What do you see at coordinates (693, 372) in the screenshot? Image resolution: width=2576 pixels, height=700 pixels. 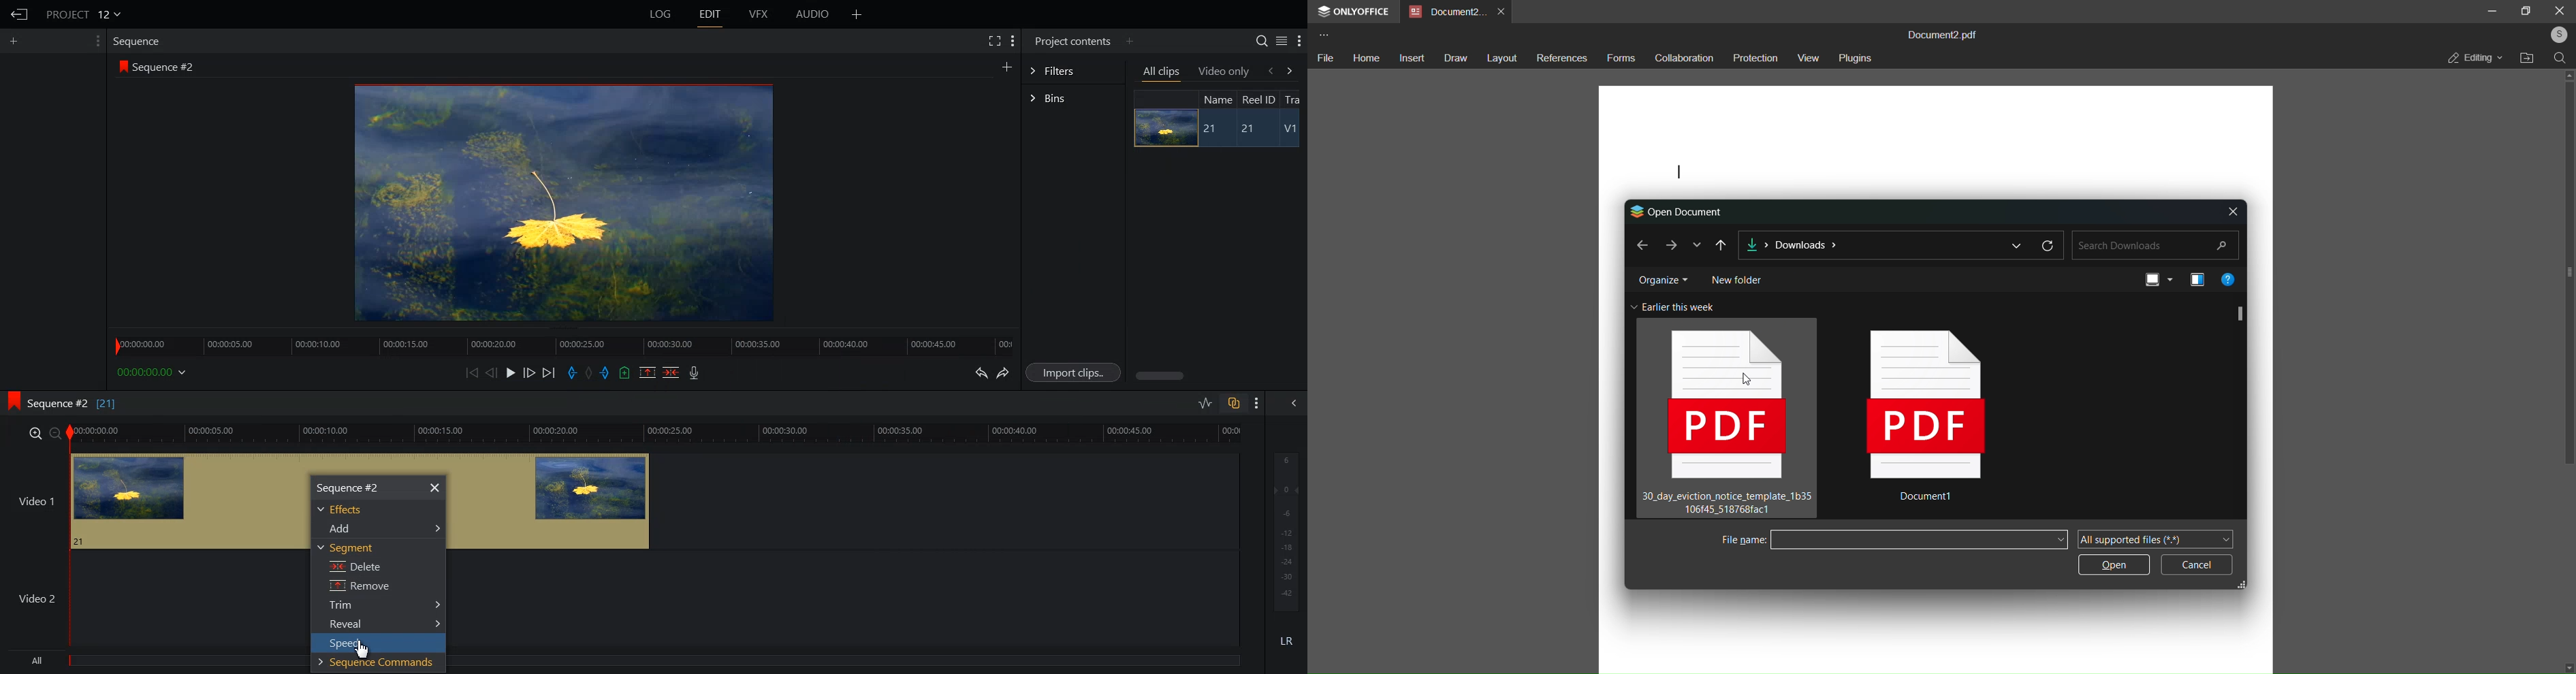 I see `Record Audio` at bounding box center [693, 372].